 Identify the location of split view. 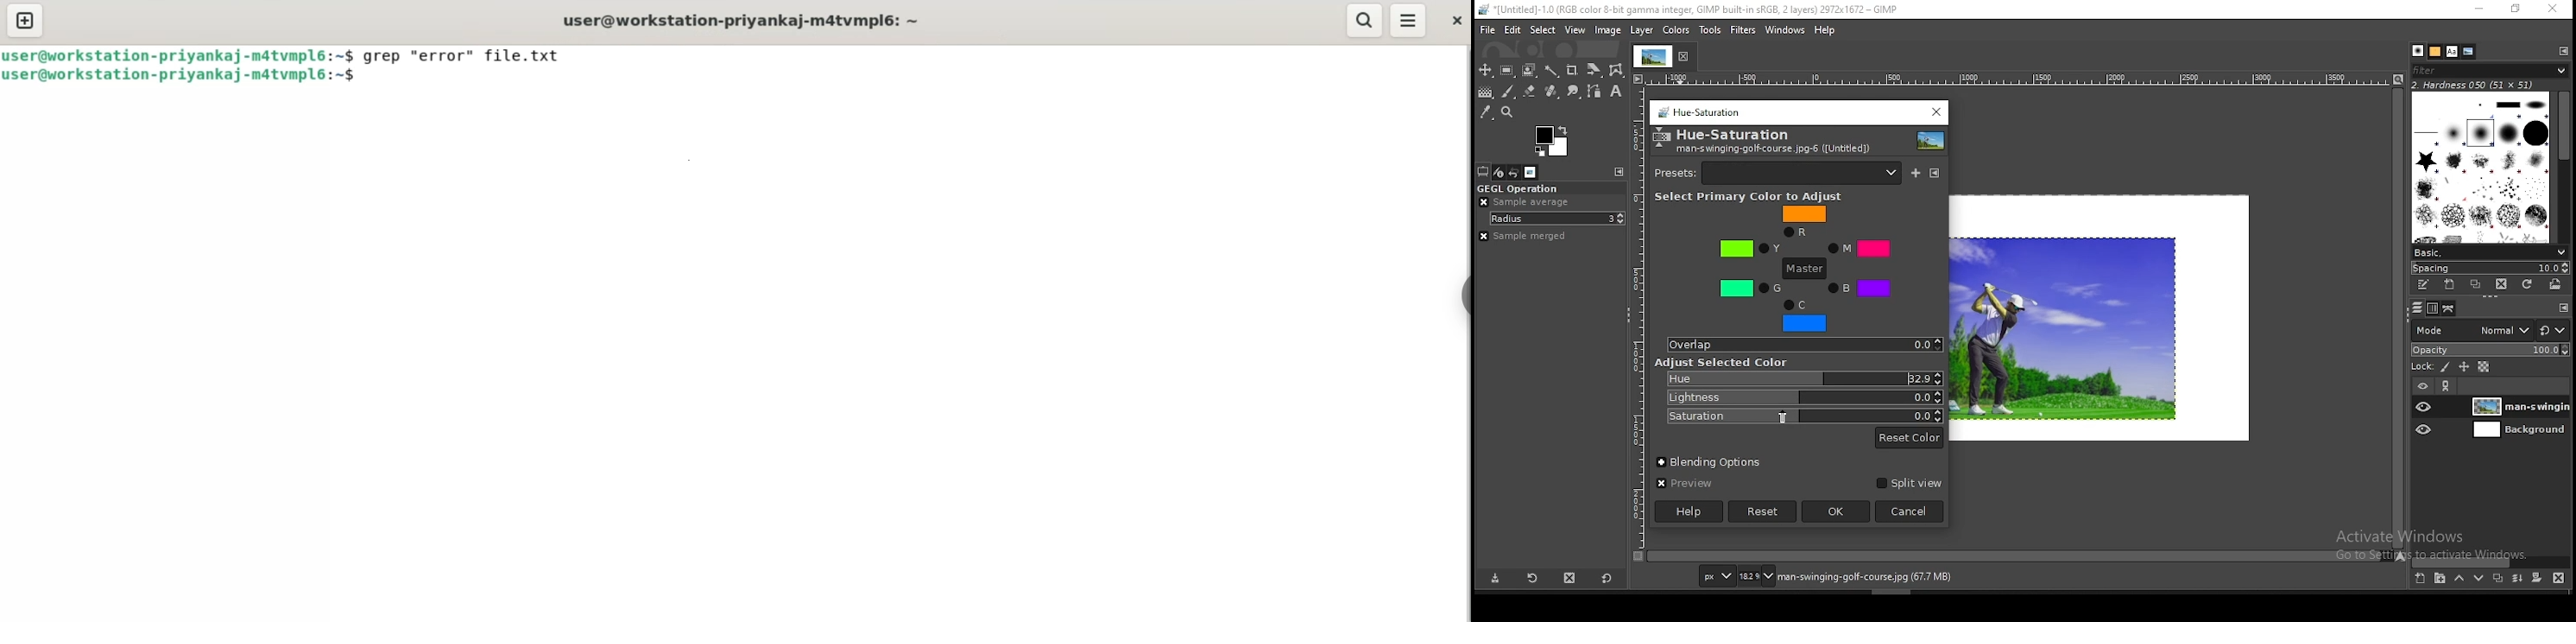
(1908, 485).